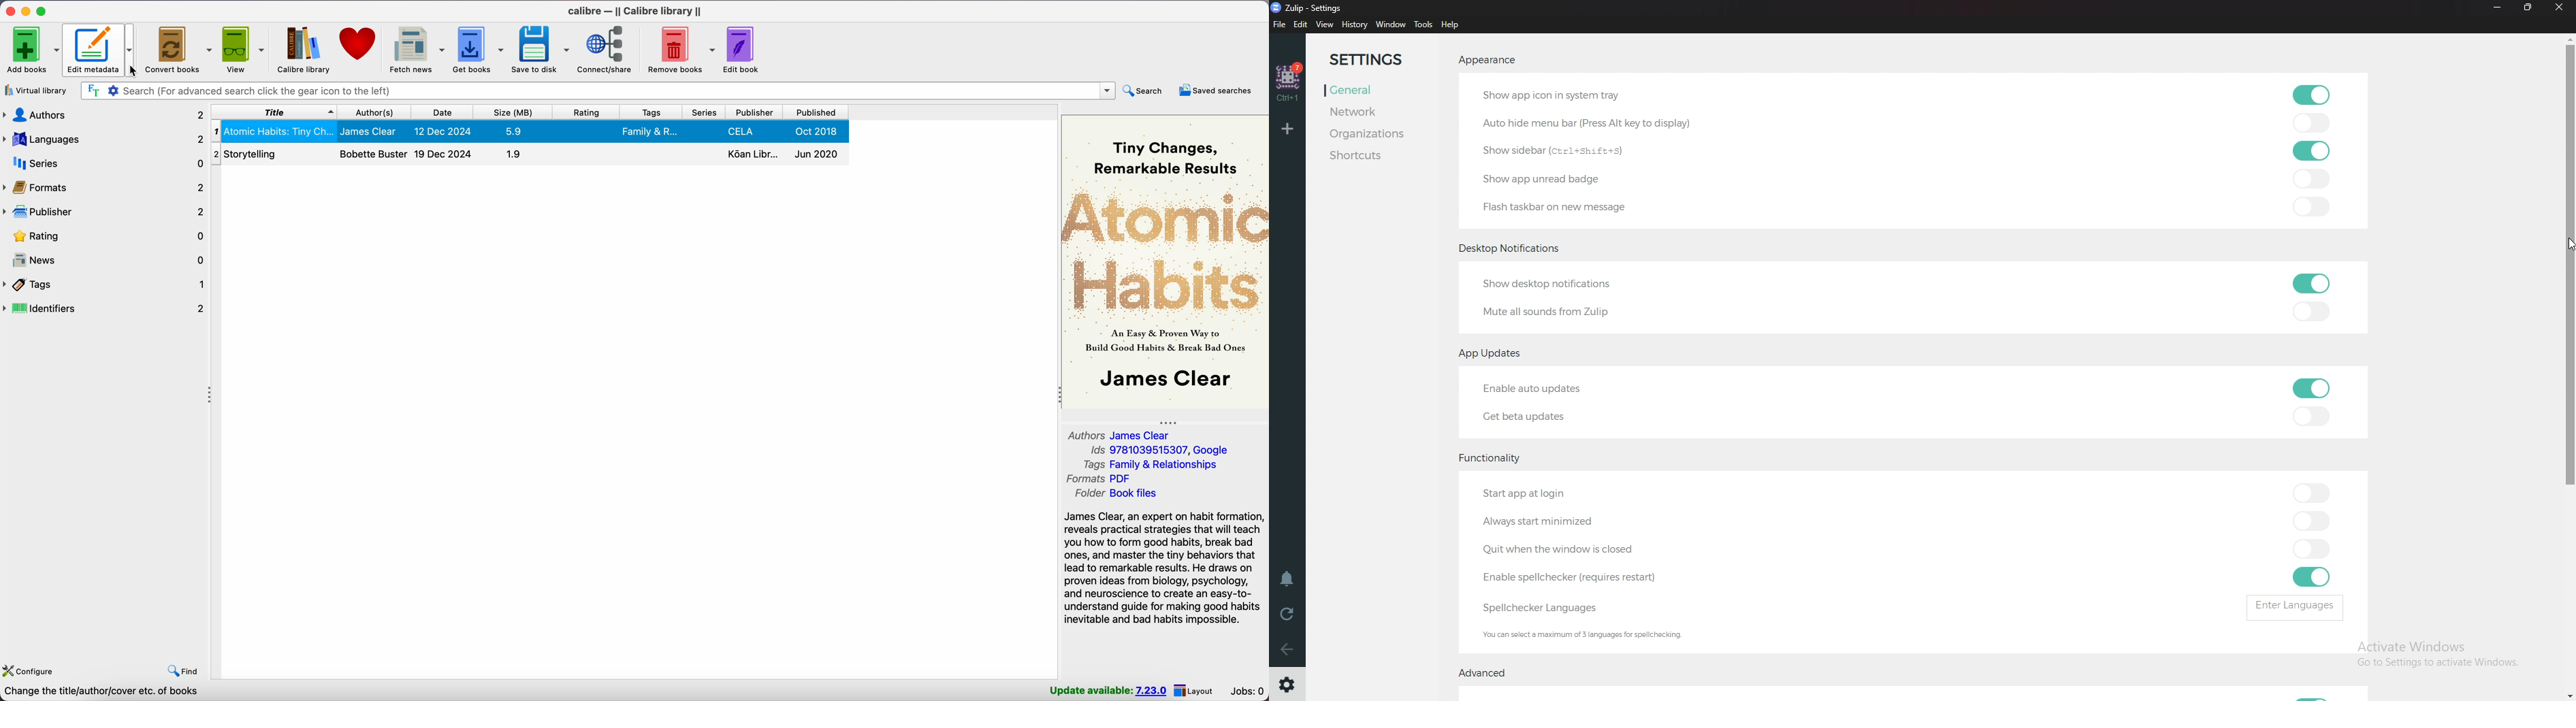  I want to click on Enable auto updates, so click(1560, 387).